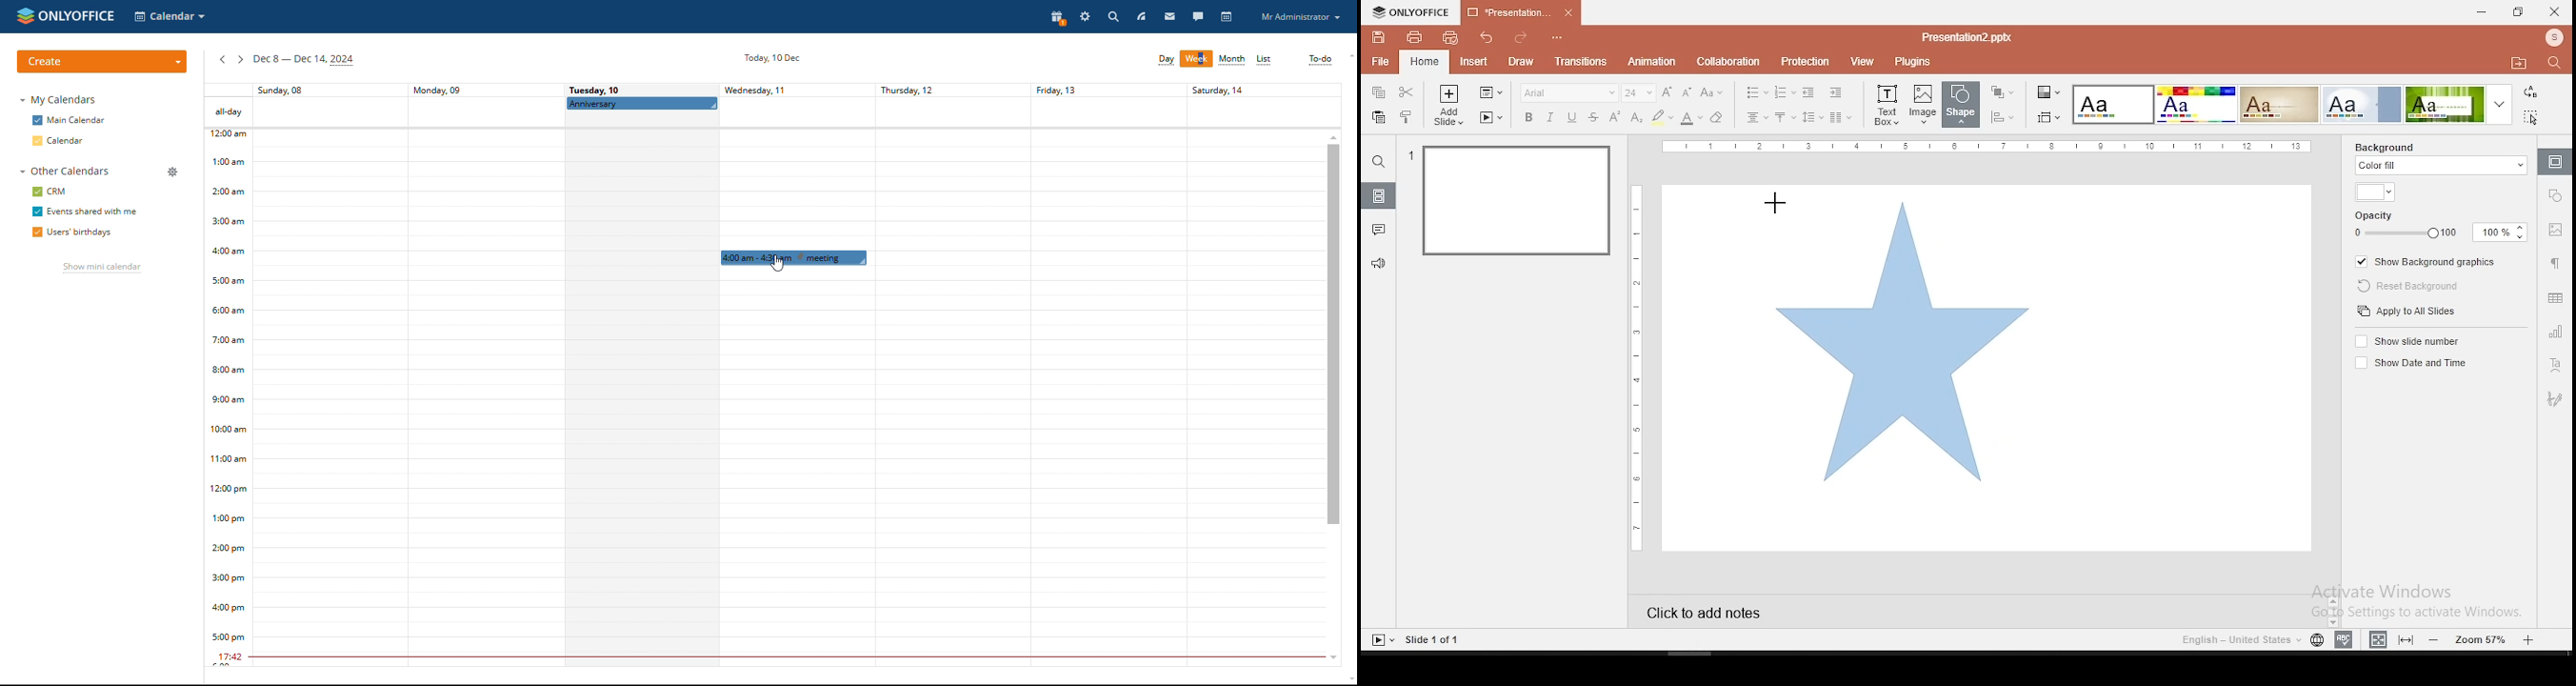 This screenshot has height=700, width=2576. Describe the element at coordinates (60, 140) in the screenshot. I see `calendar` at that location.